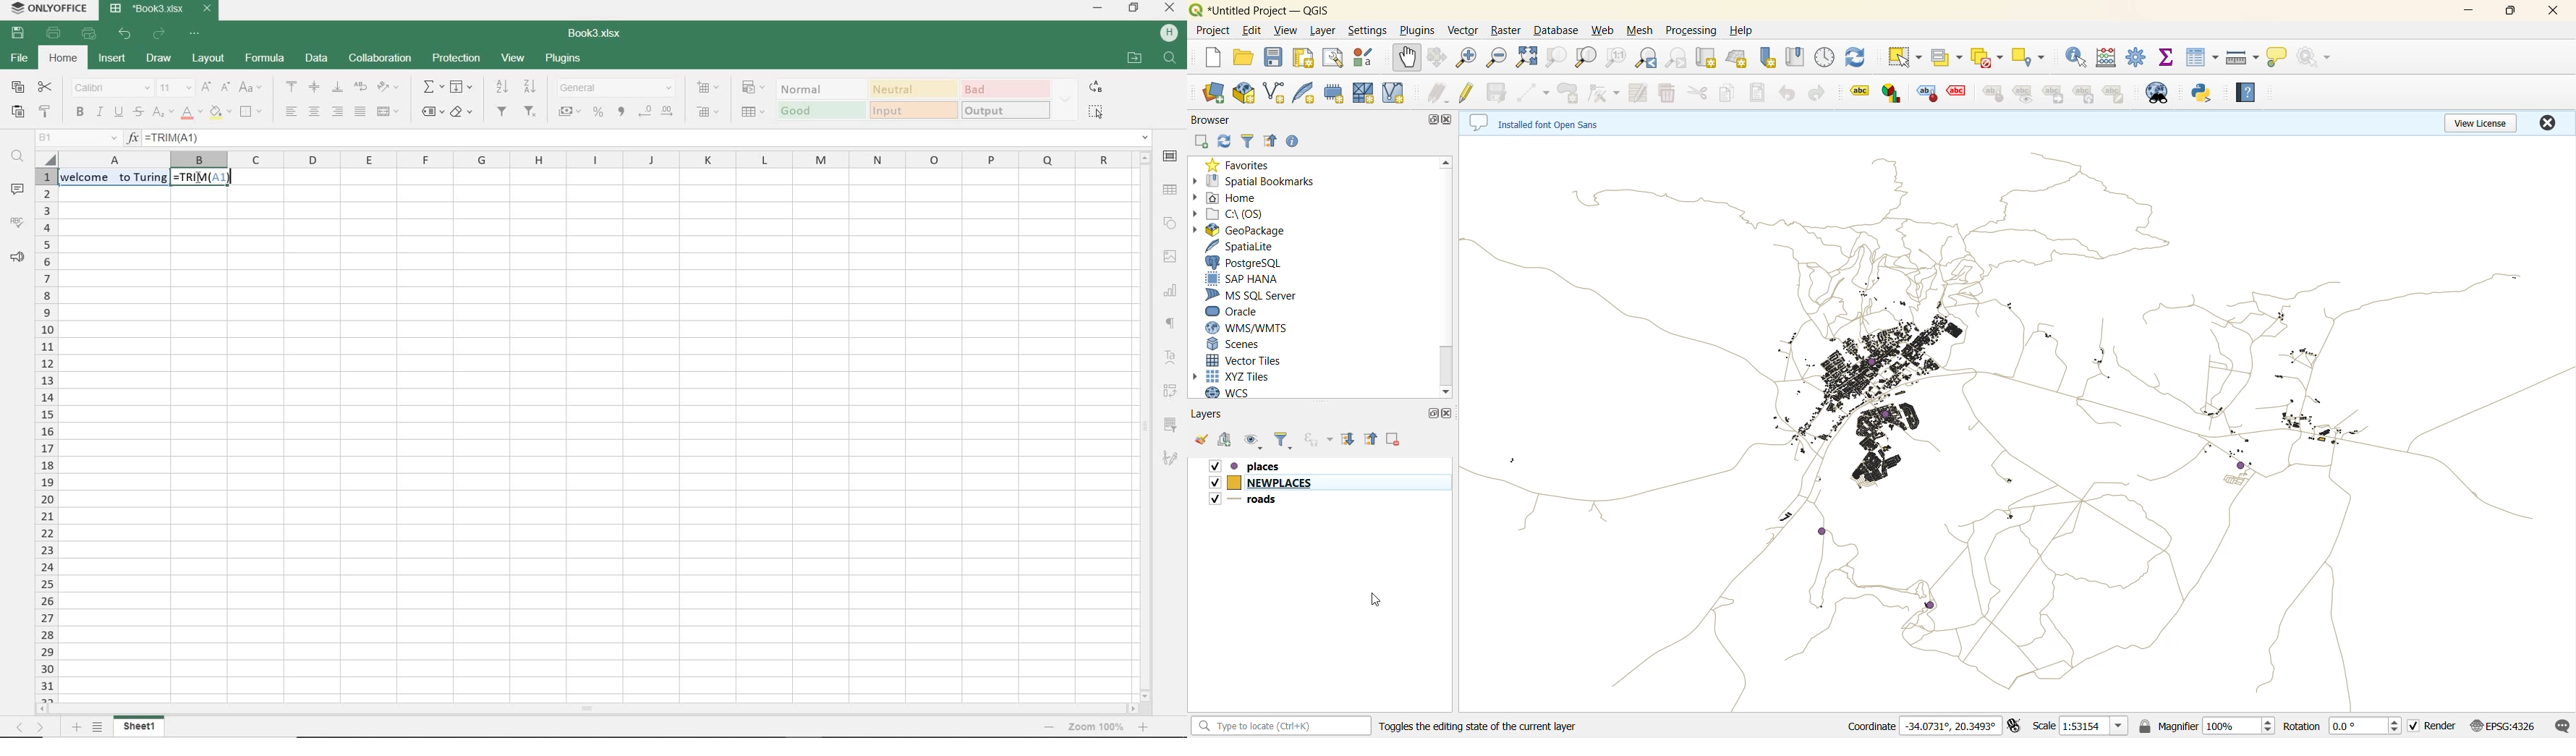 This screenshot has width=2576, height=756. I want to click on paste, so click(16, 111).